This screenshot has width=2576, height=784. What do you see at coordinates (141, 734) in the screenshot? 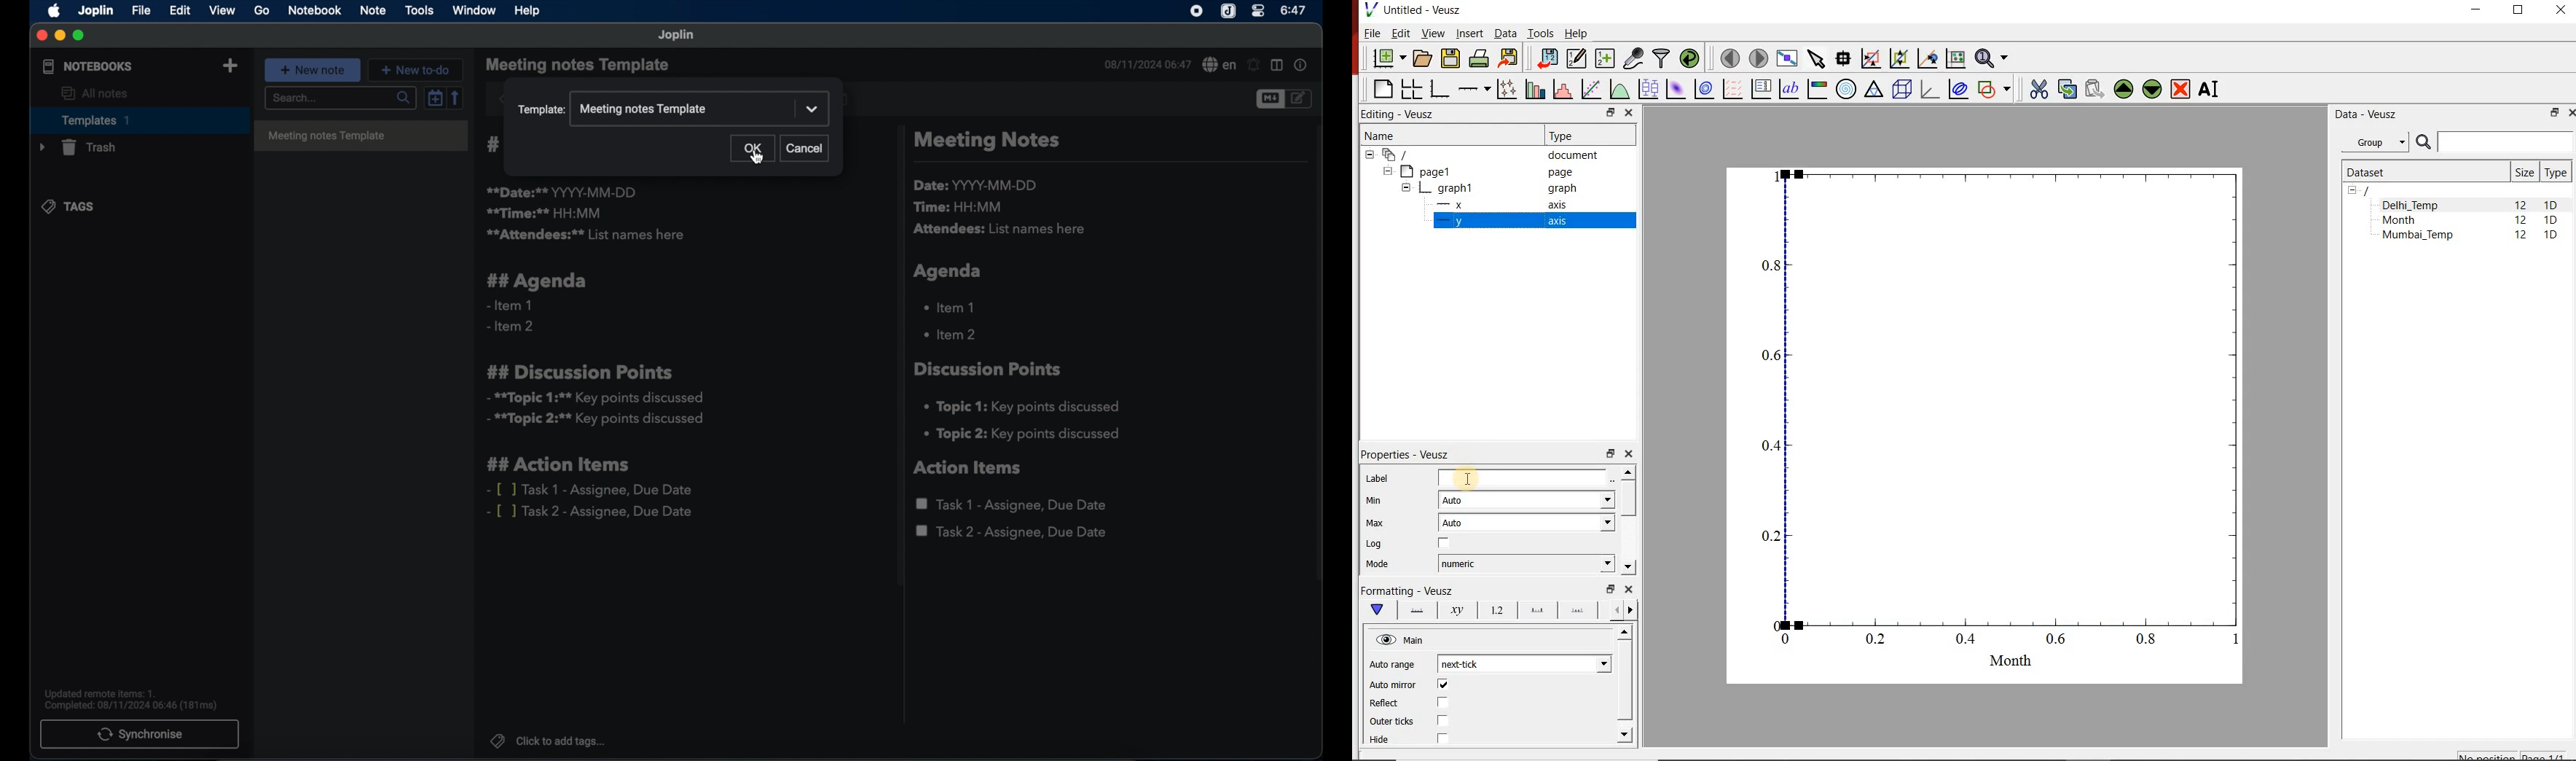
I see `synchronise` at bounding box center [141, 734].